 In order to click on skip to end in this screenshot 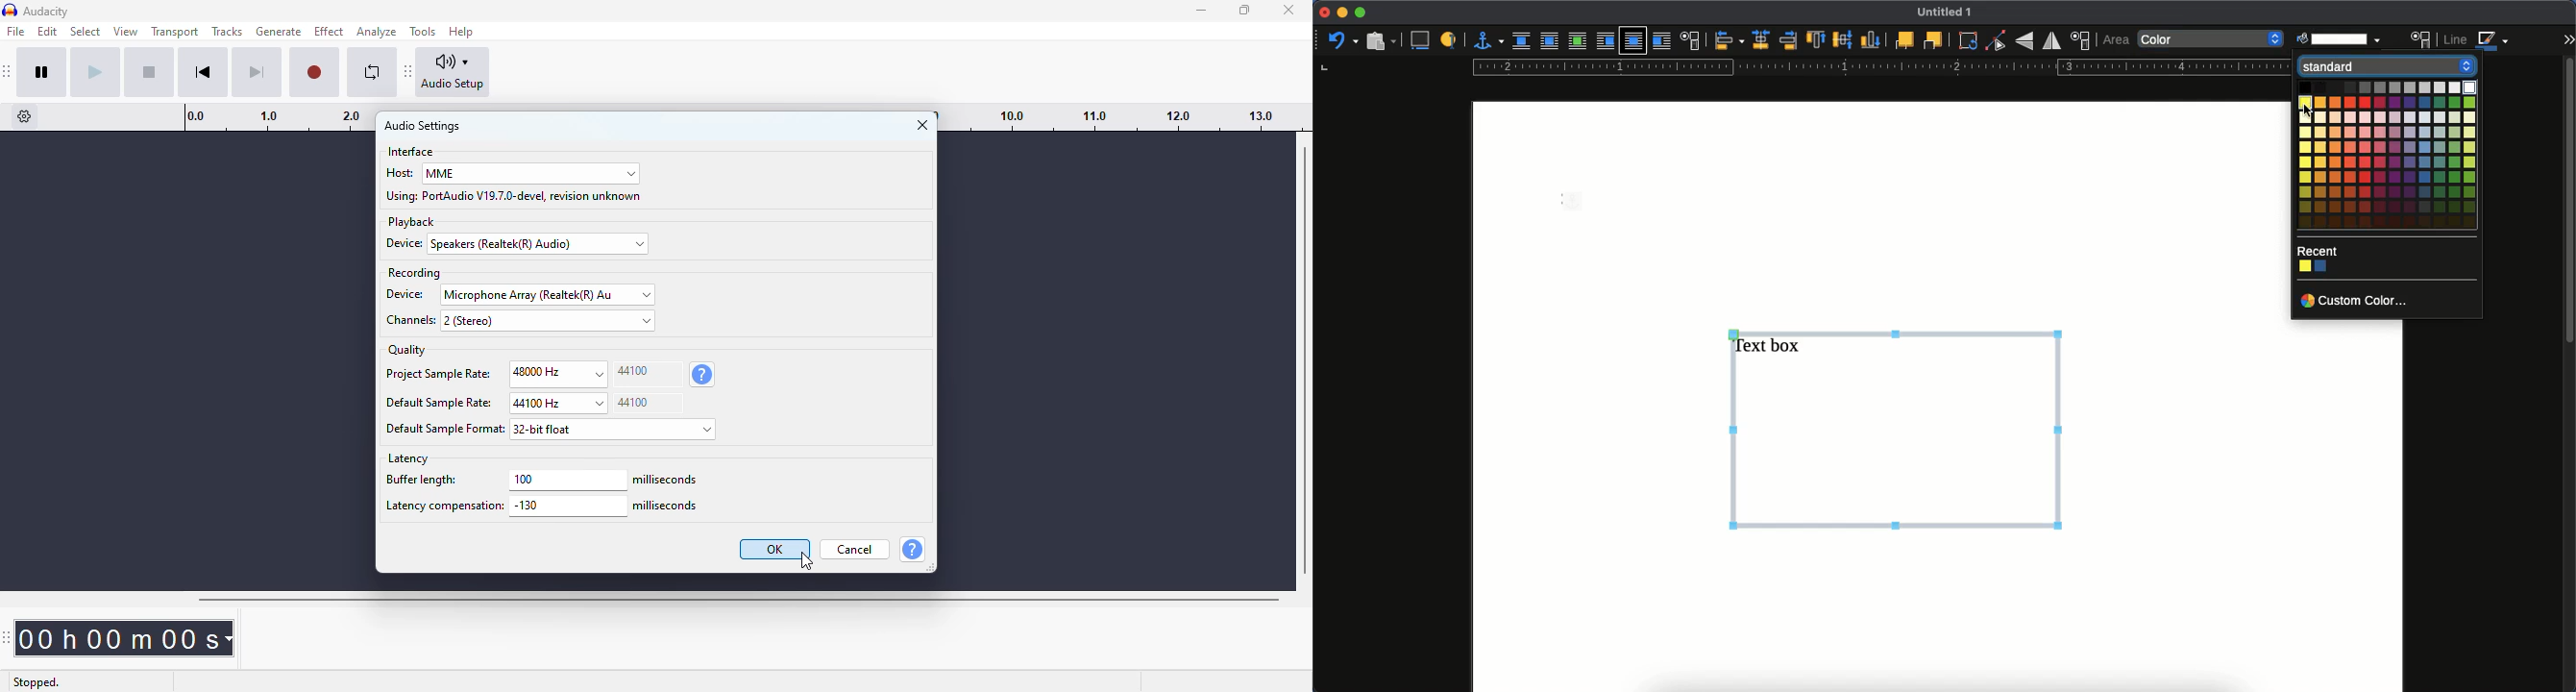, I will do `click(256, 73)`.